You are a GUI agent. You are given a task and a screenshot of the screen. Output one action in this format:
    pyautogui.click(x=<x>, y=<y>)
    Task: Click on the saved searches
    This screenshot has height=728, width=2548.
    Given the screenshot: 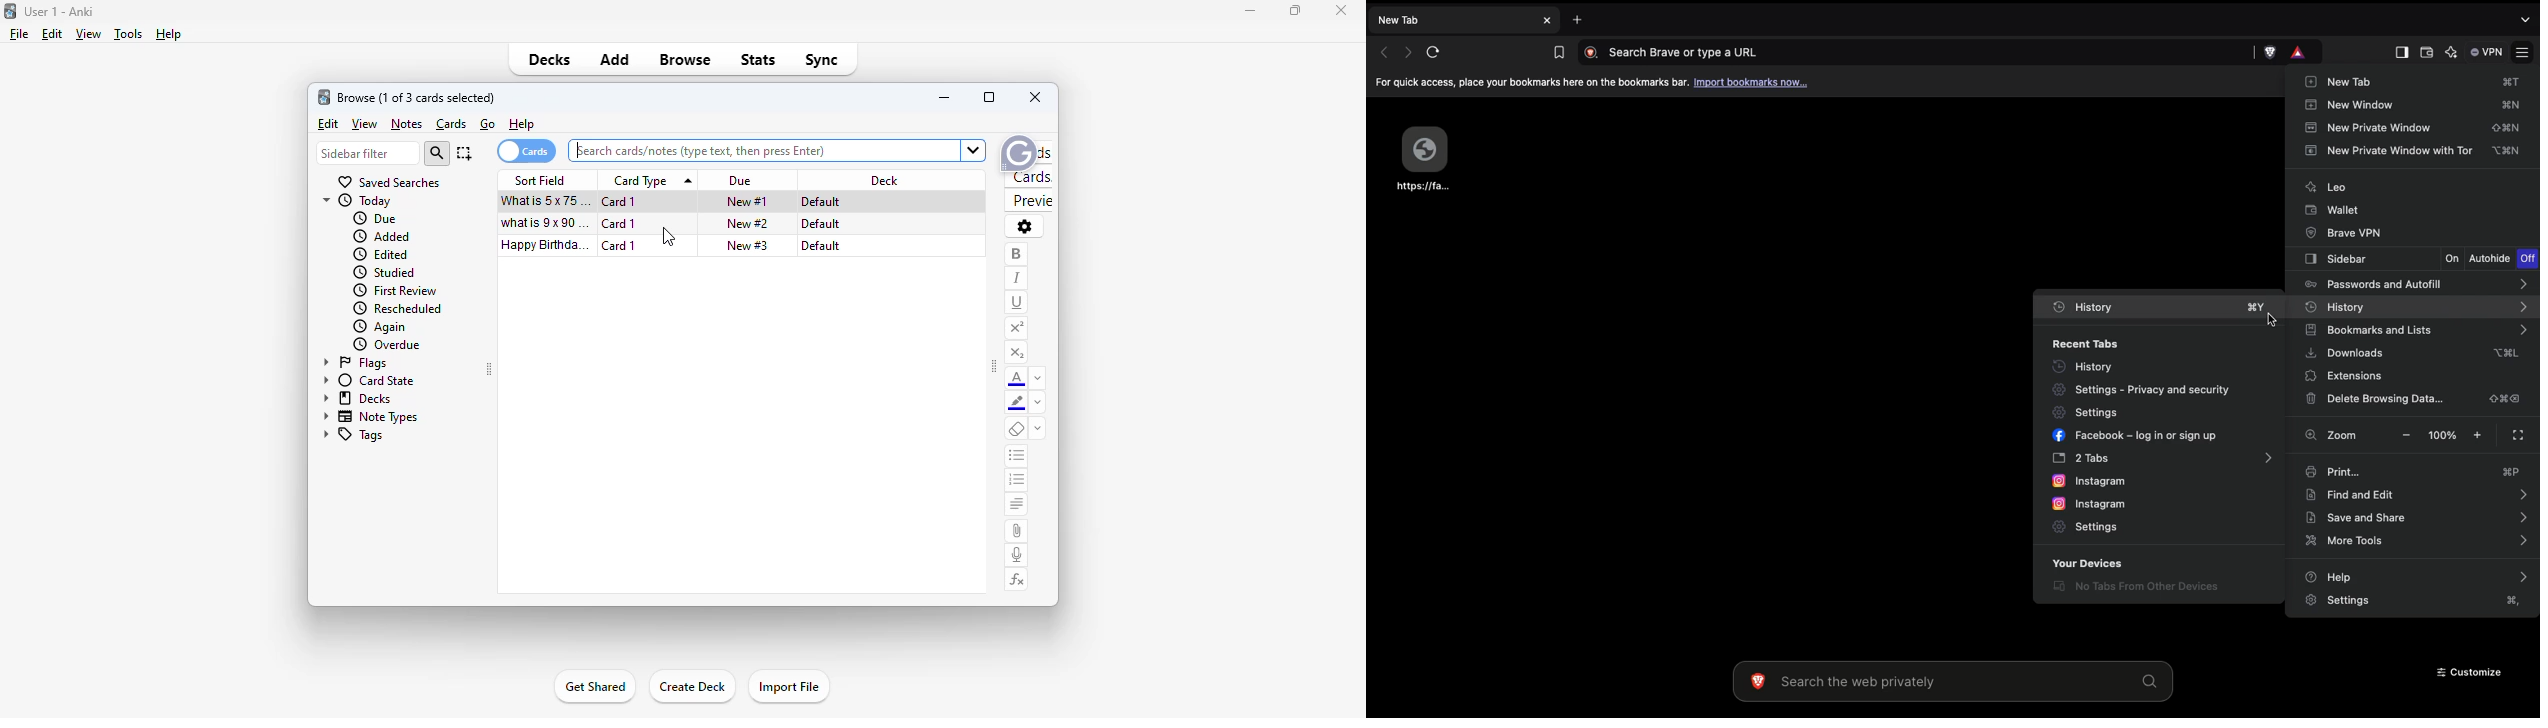 What is the action you would take?
    pyautogui.click(x=390, y=183)
    